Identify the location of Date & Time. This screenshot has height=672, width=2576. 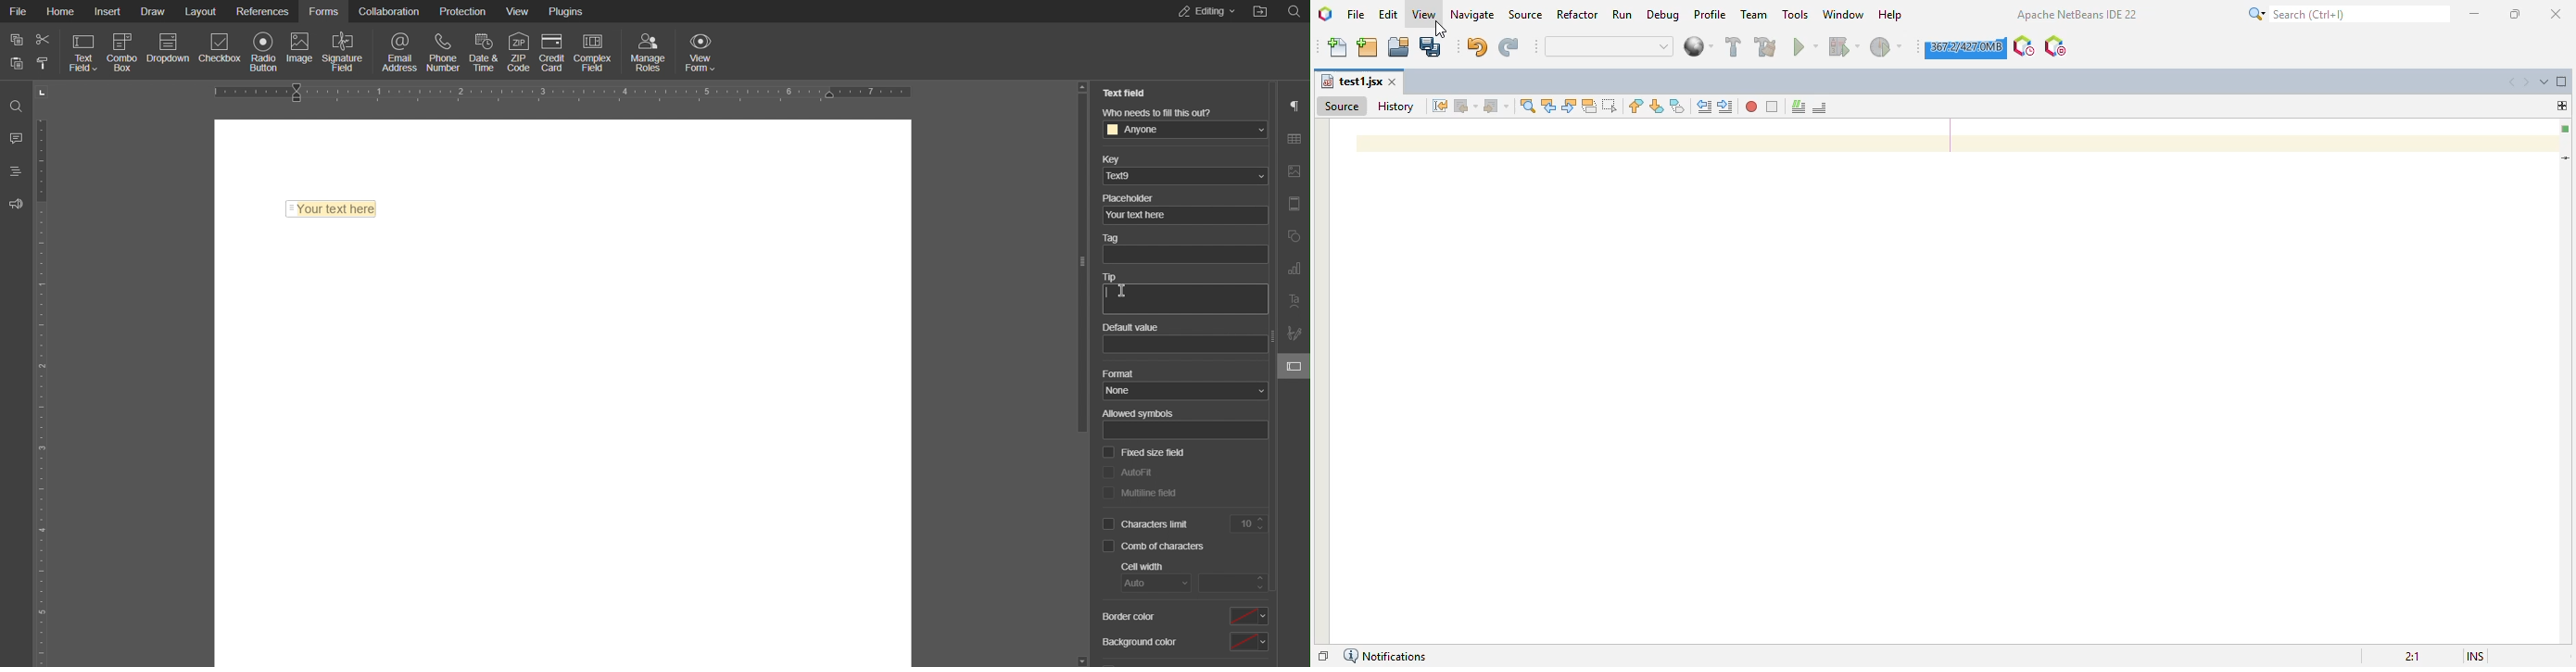
(485, 50).